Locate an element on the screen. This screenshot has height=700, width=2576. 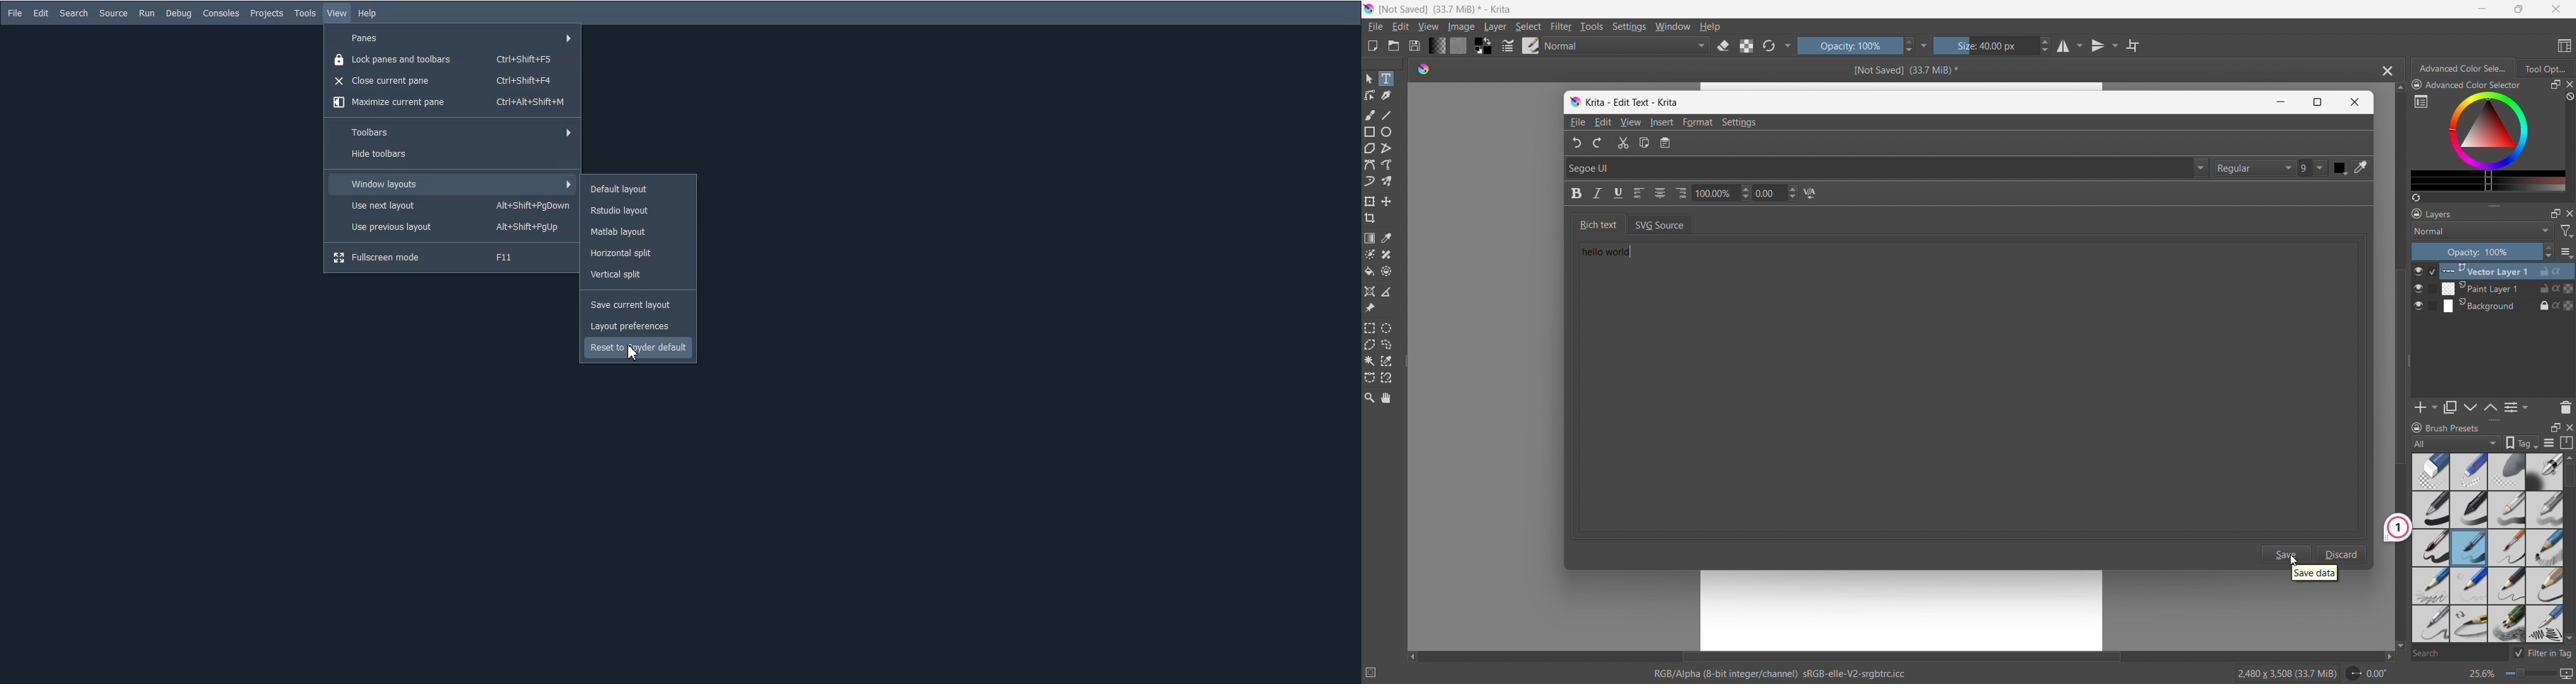
Edit is located at coordinates (41, 13).